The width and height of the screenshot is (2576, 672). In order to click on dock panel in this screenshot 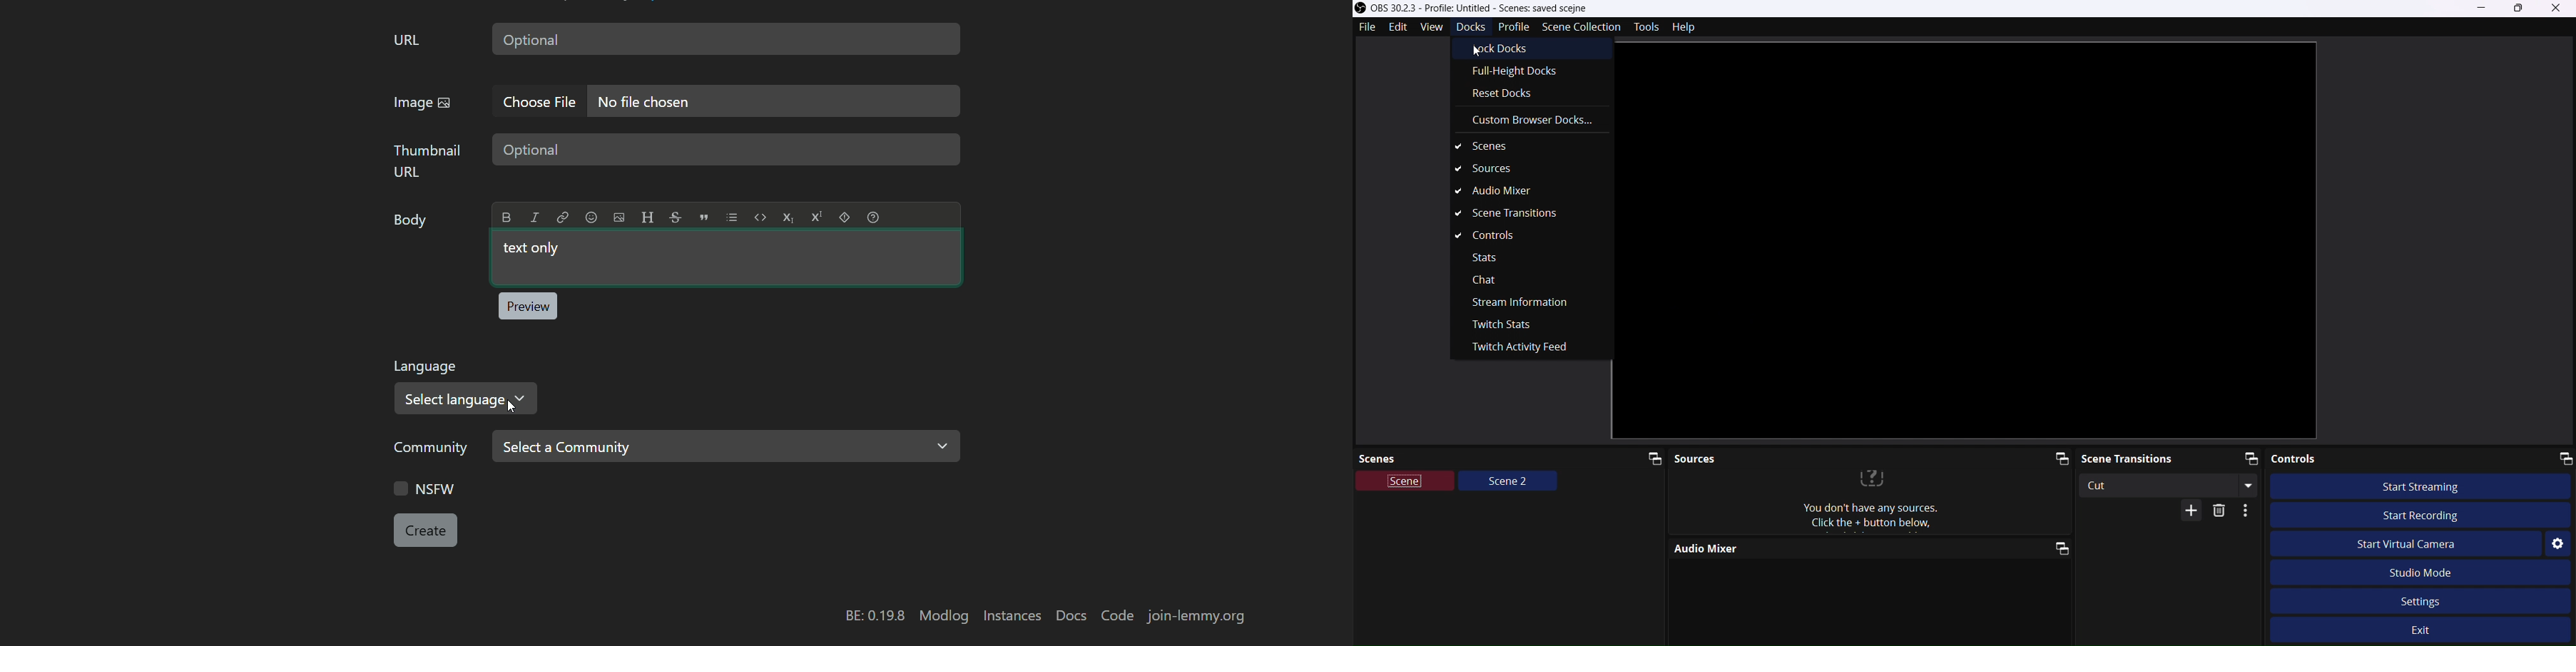, I will do `click(2056, 459)`.